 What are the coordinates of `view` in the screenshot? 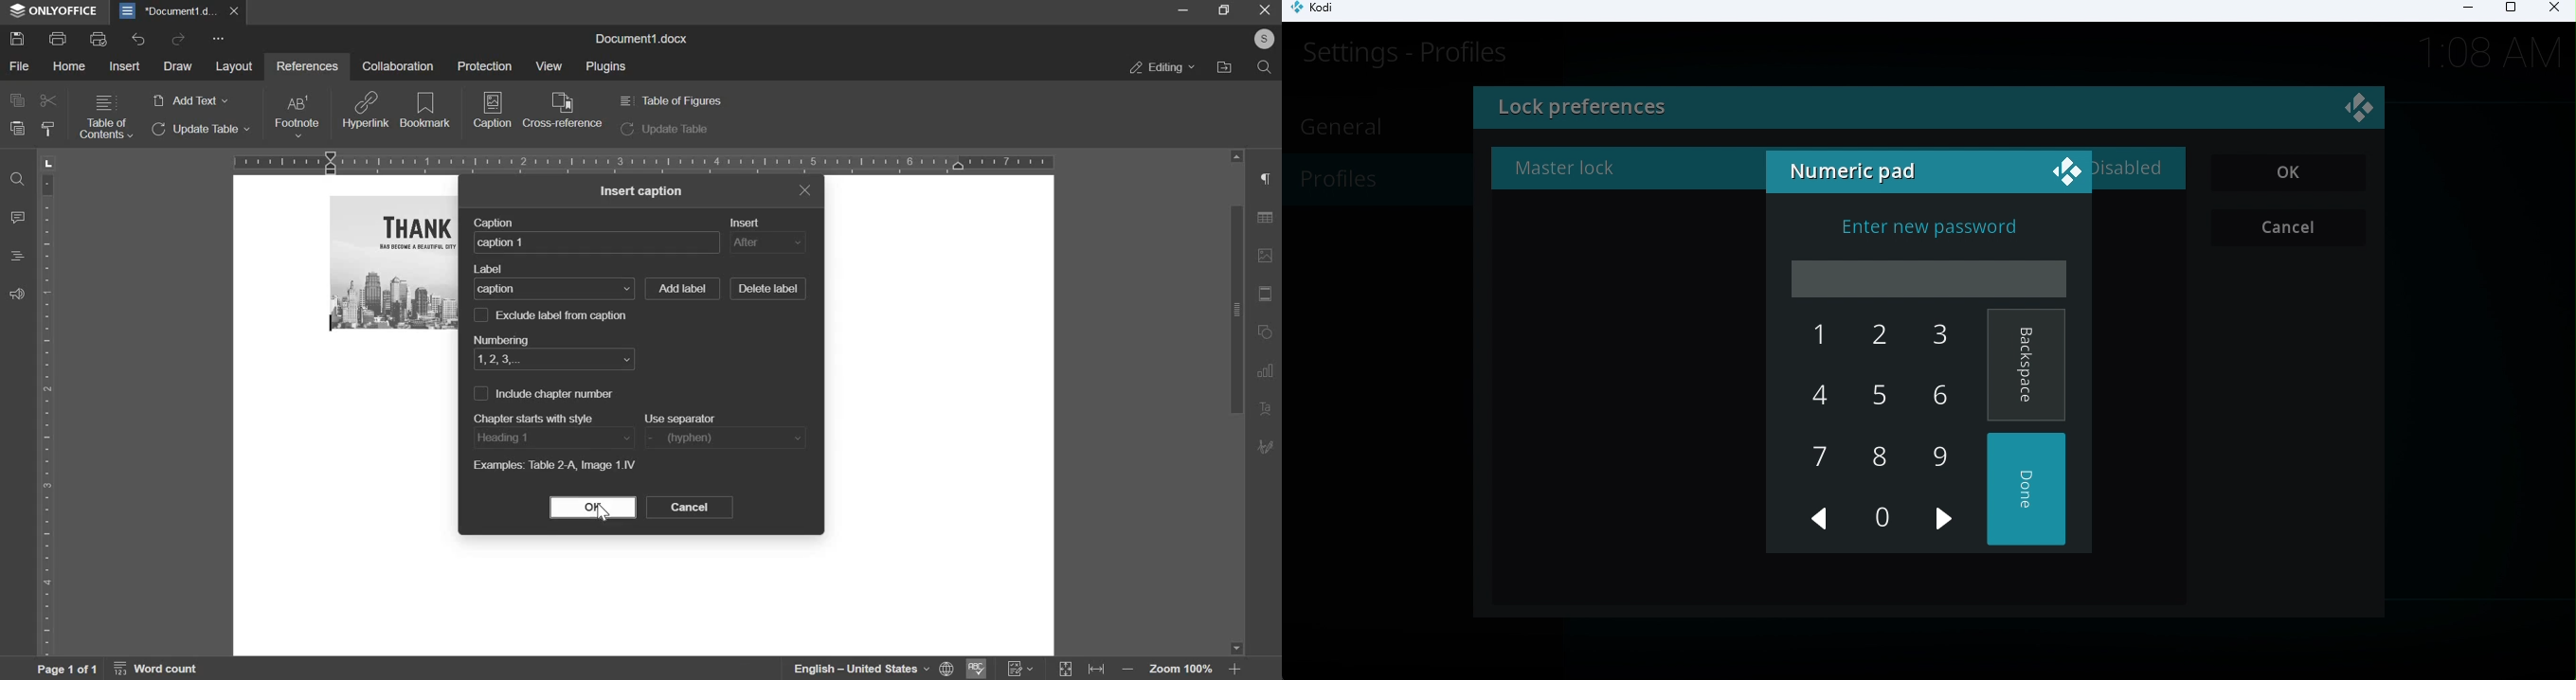 It's located at (547, 66).